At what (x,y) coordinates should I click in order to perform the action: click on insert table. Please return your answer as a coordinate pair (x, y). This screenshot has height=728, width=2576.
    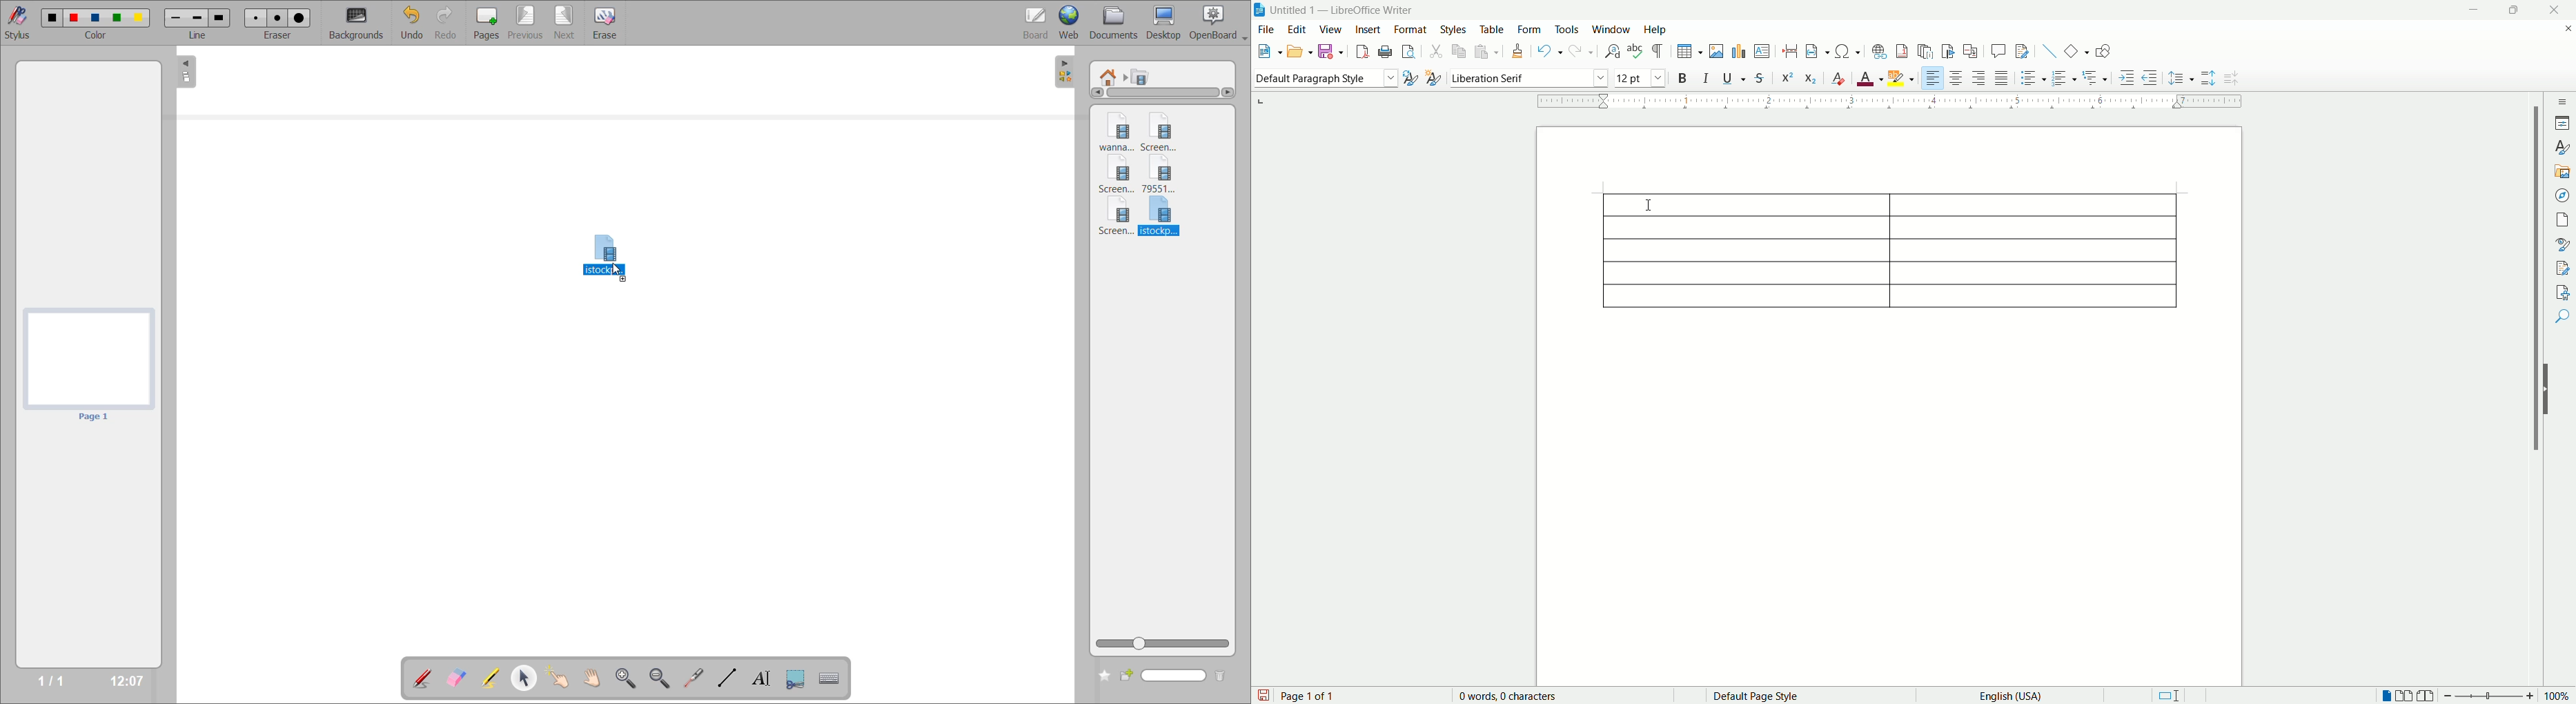
    Looking at the image, I should click on (1690, 51).